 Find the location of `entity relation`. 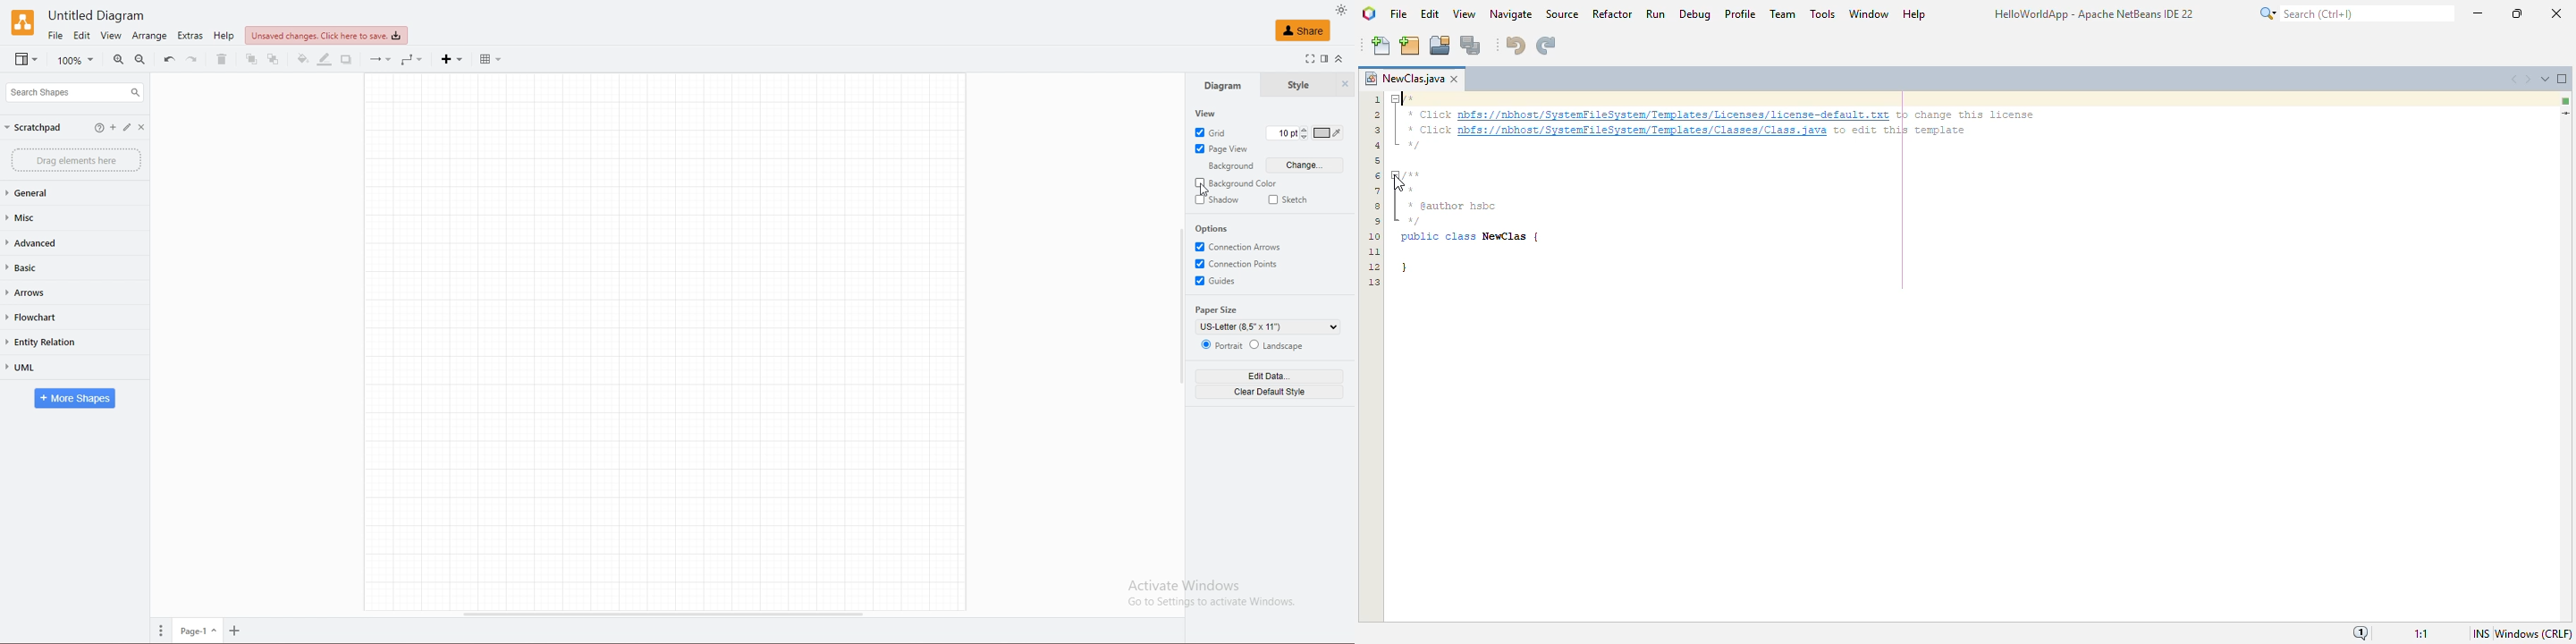

entity relation is located at coordinates (56, 342).